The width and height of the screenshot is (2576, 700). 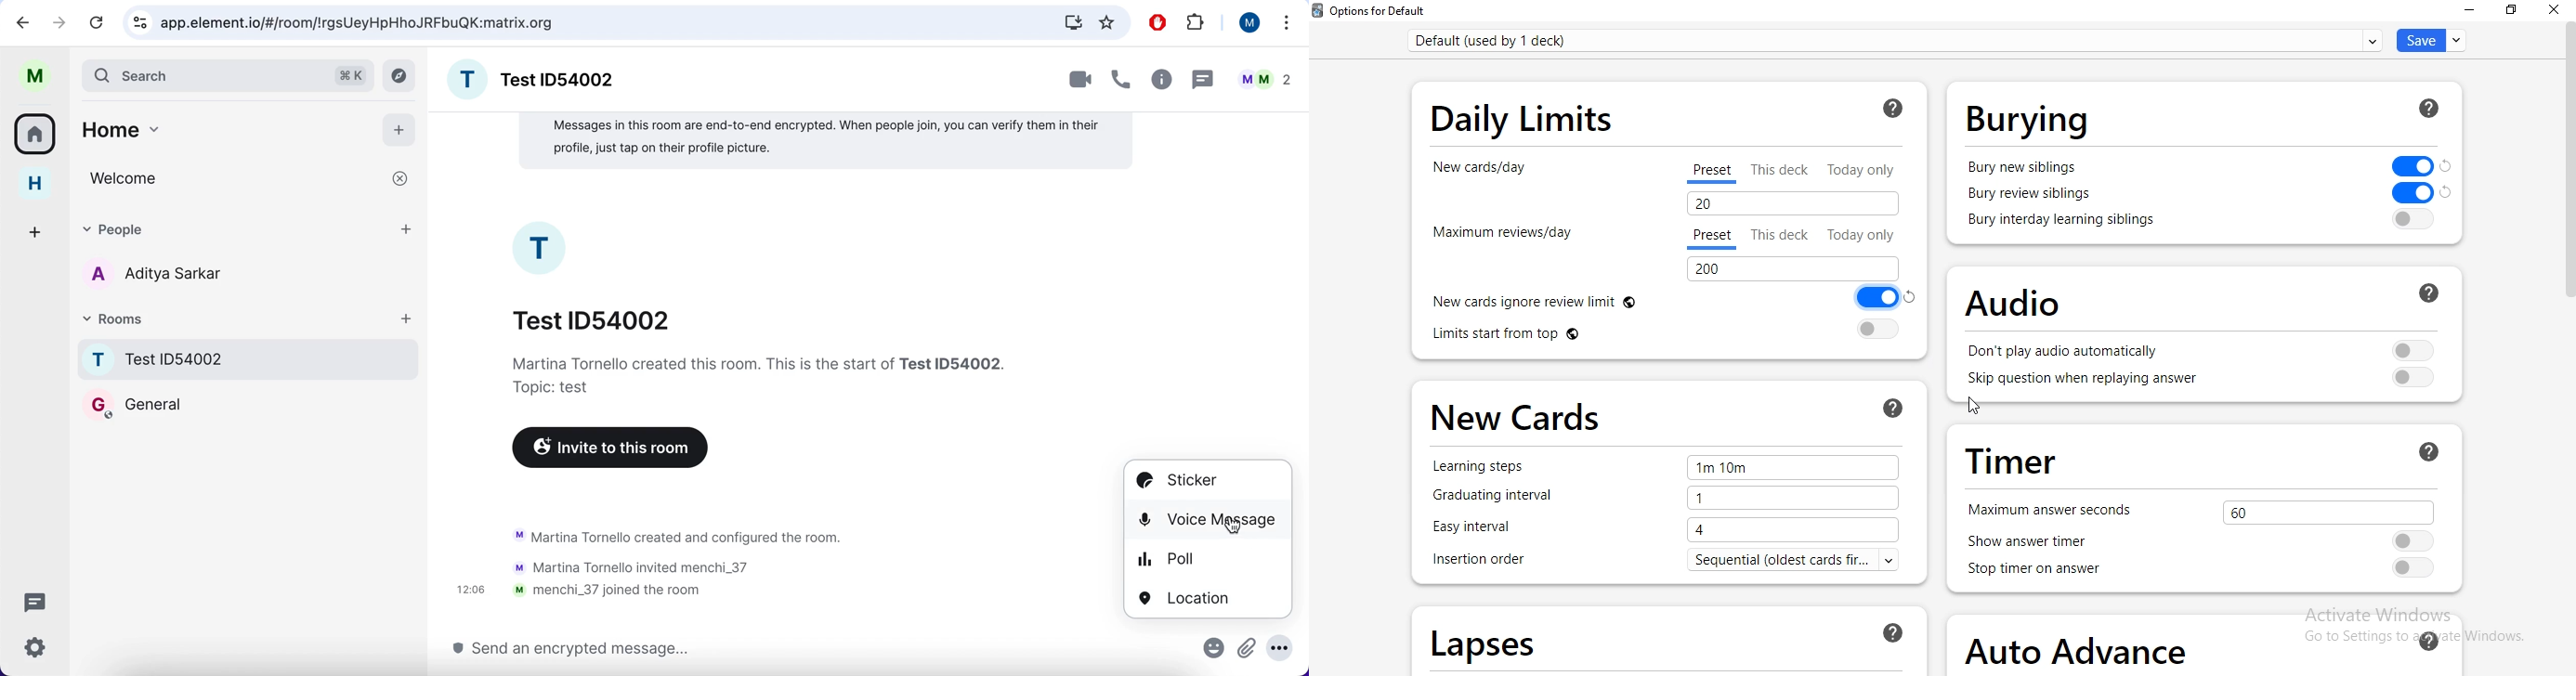 I want to click on bury review siblings, so click(x=2031, y=196).